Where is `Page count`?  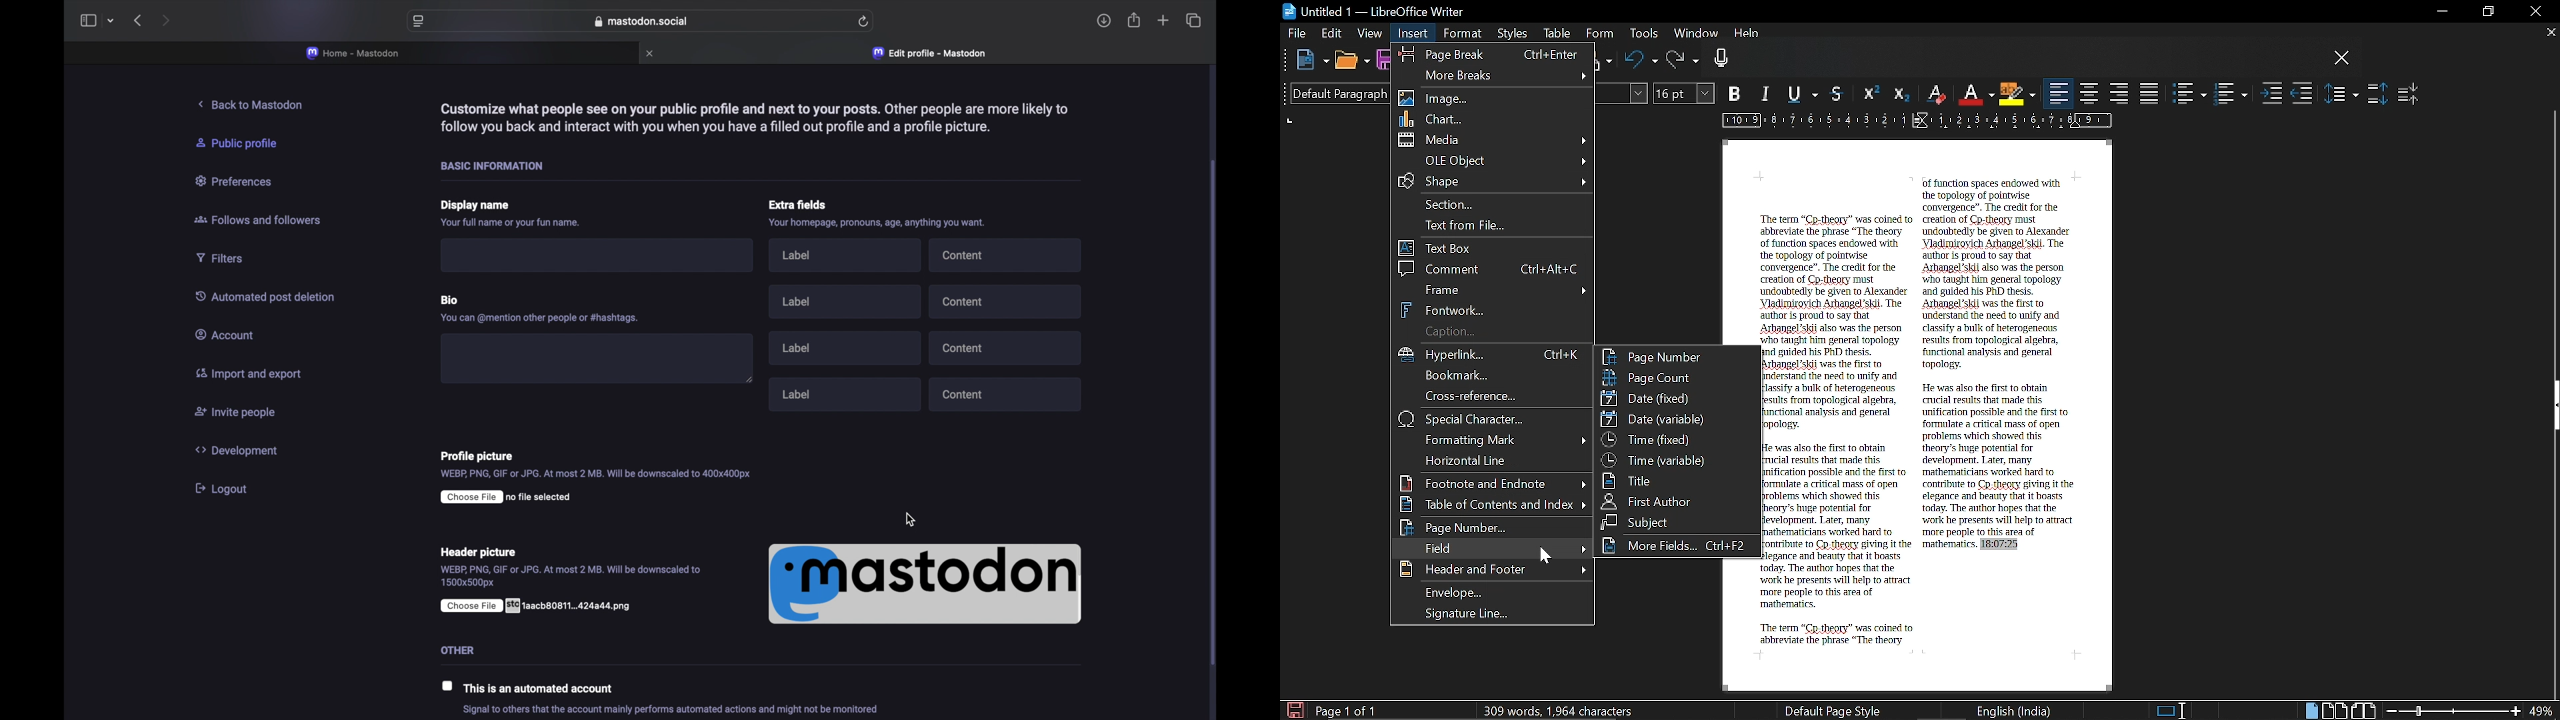
Page count is located at coordinates (1677, 377).